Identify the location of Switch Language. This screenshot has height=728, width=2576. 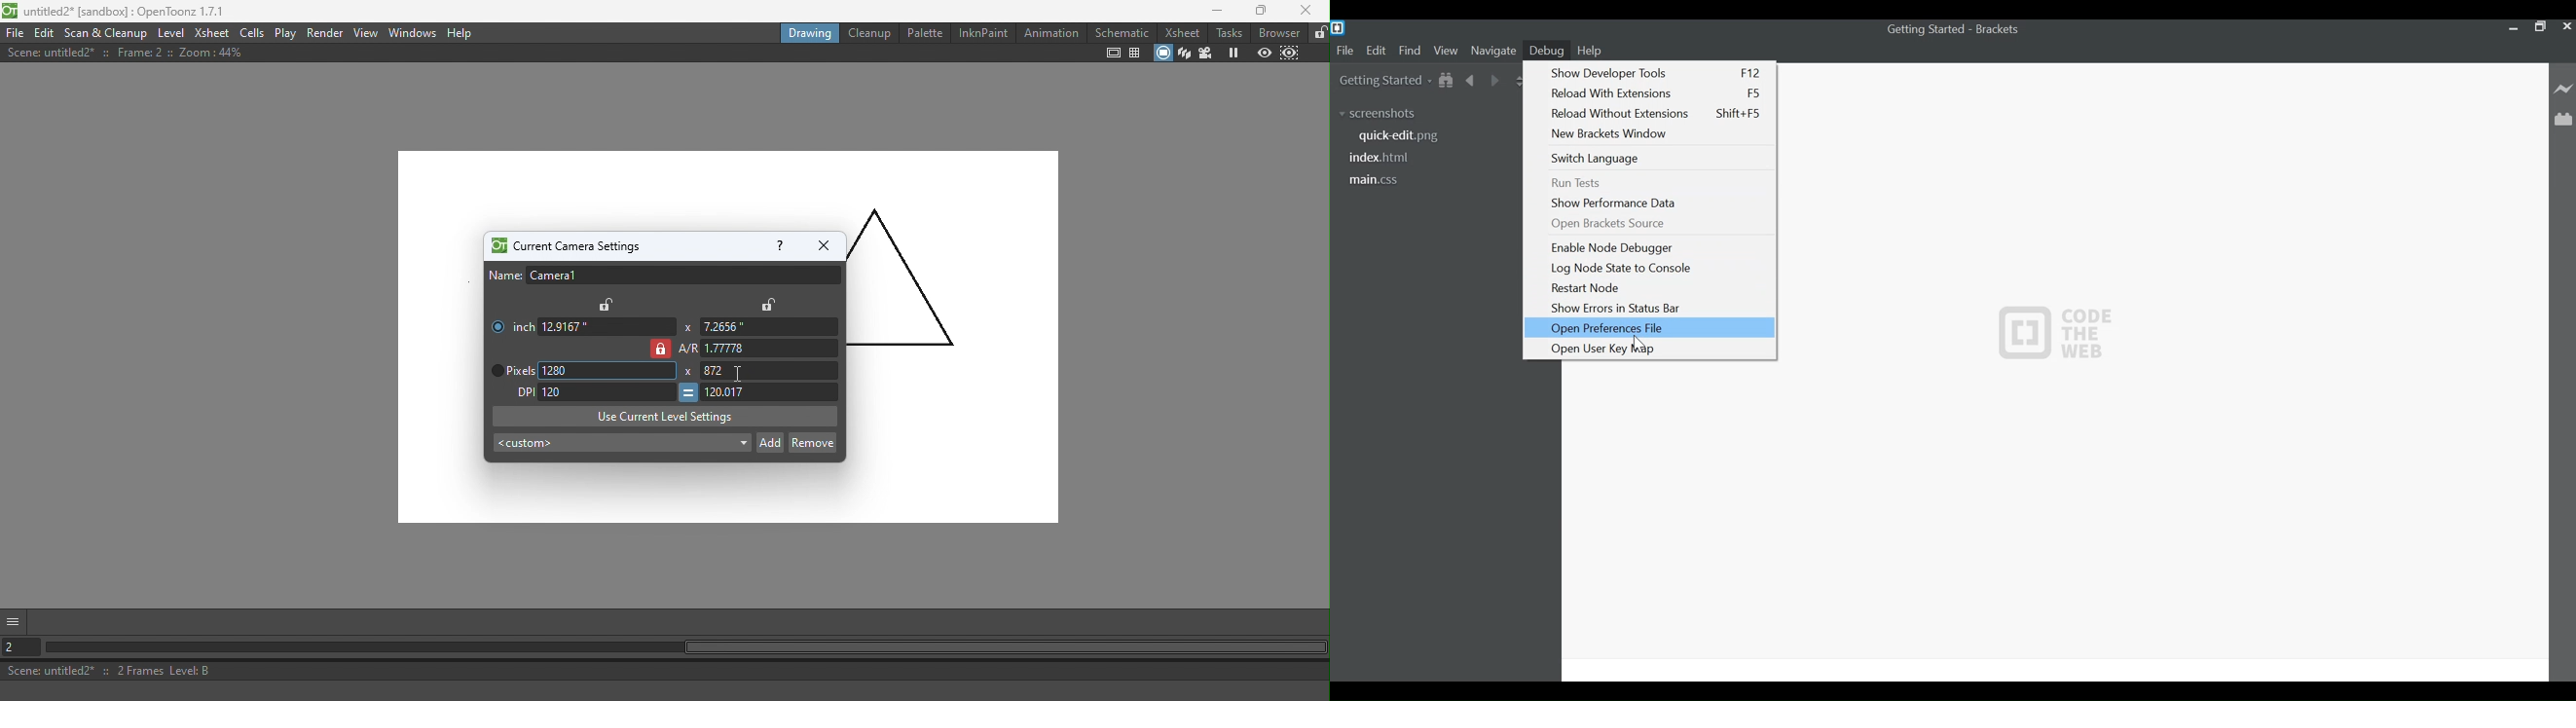
(1604, 159).